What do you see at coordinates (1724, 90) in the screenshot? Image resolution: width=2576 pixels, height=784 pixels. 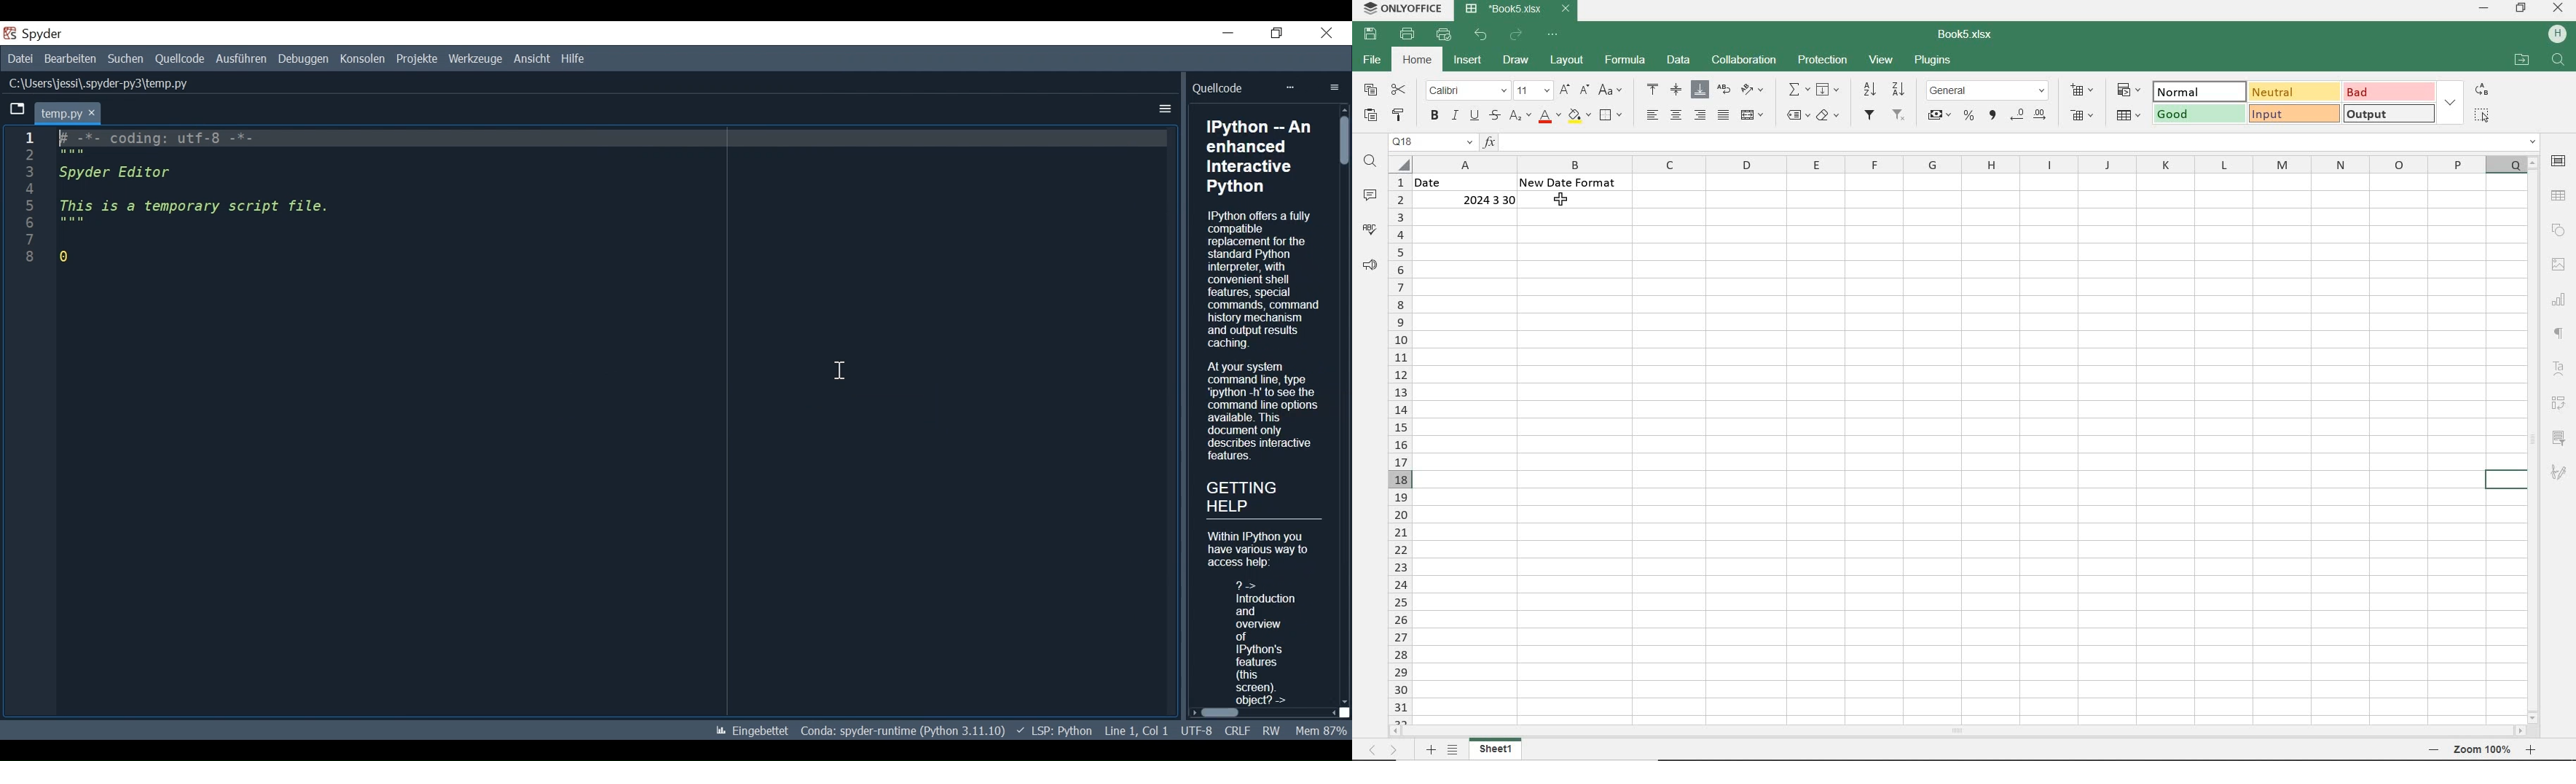 I see `WRAP TEXT` at bounding box center [1724, 90].